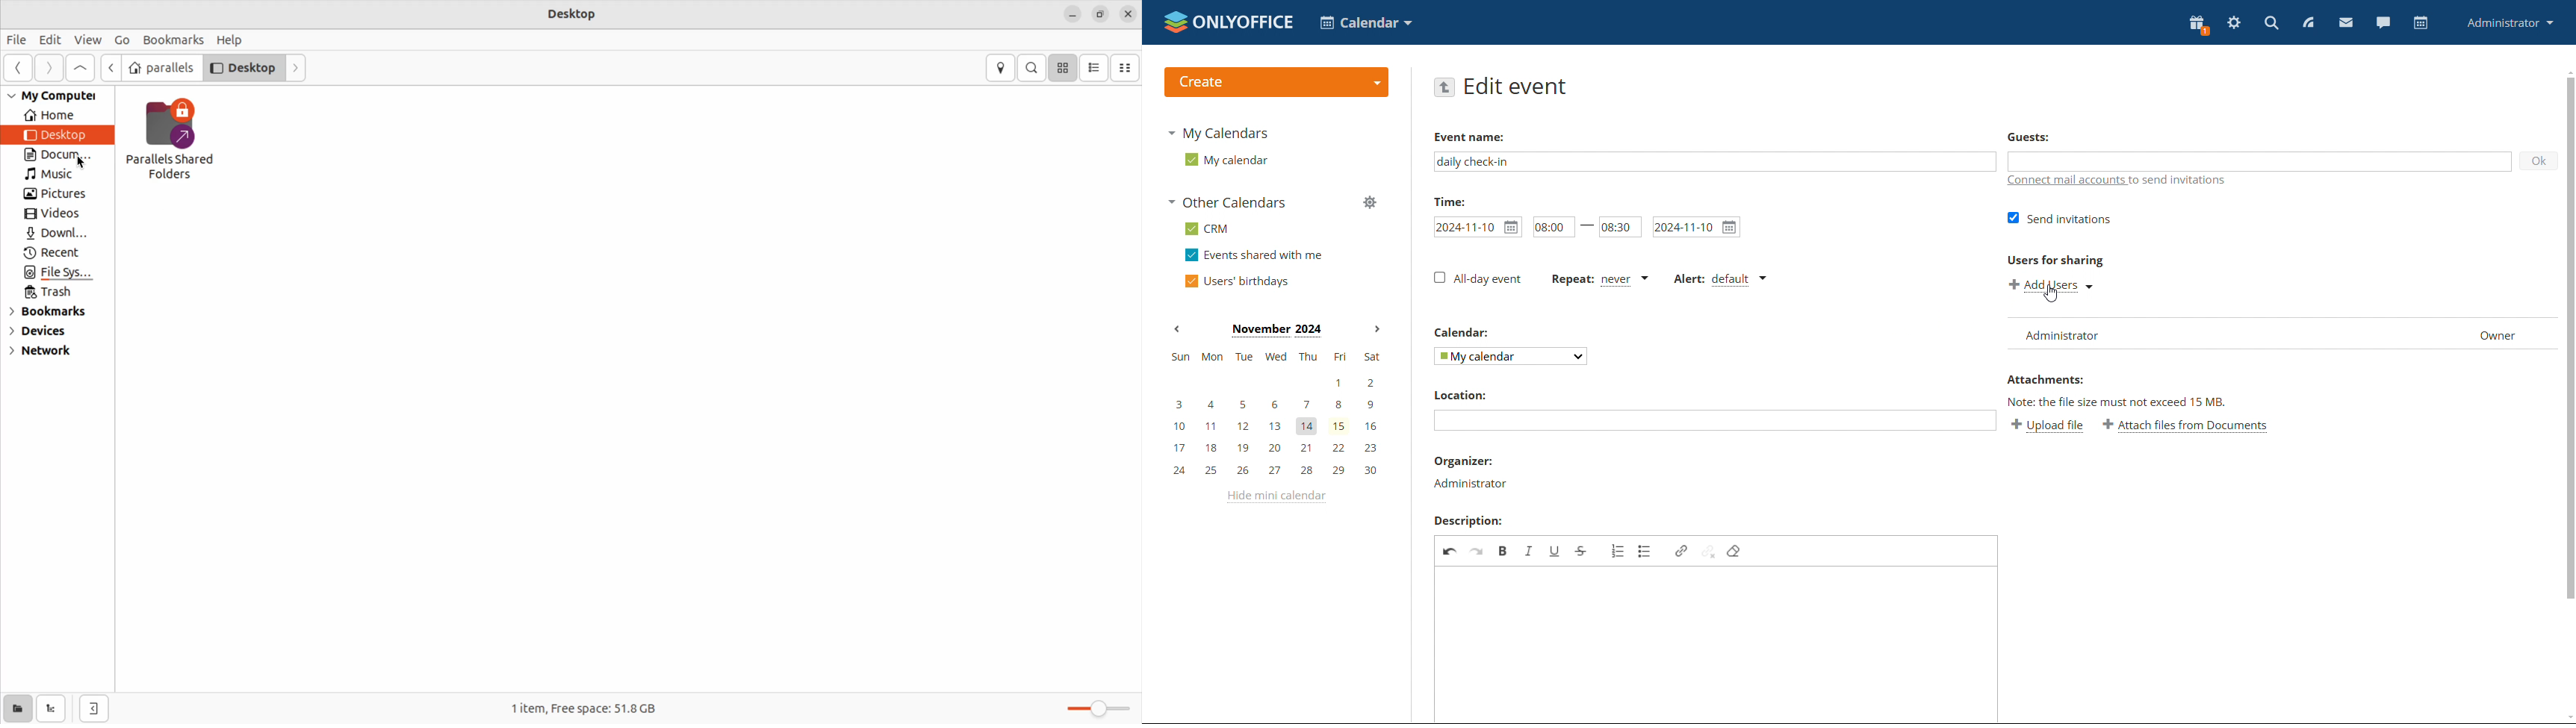  What do you see at coordinates (2185, 426) in the screenshot?
I see `attach files from documents` at bounding box center [2185, 426].